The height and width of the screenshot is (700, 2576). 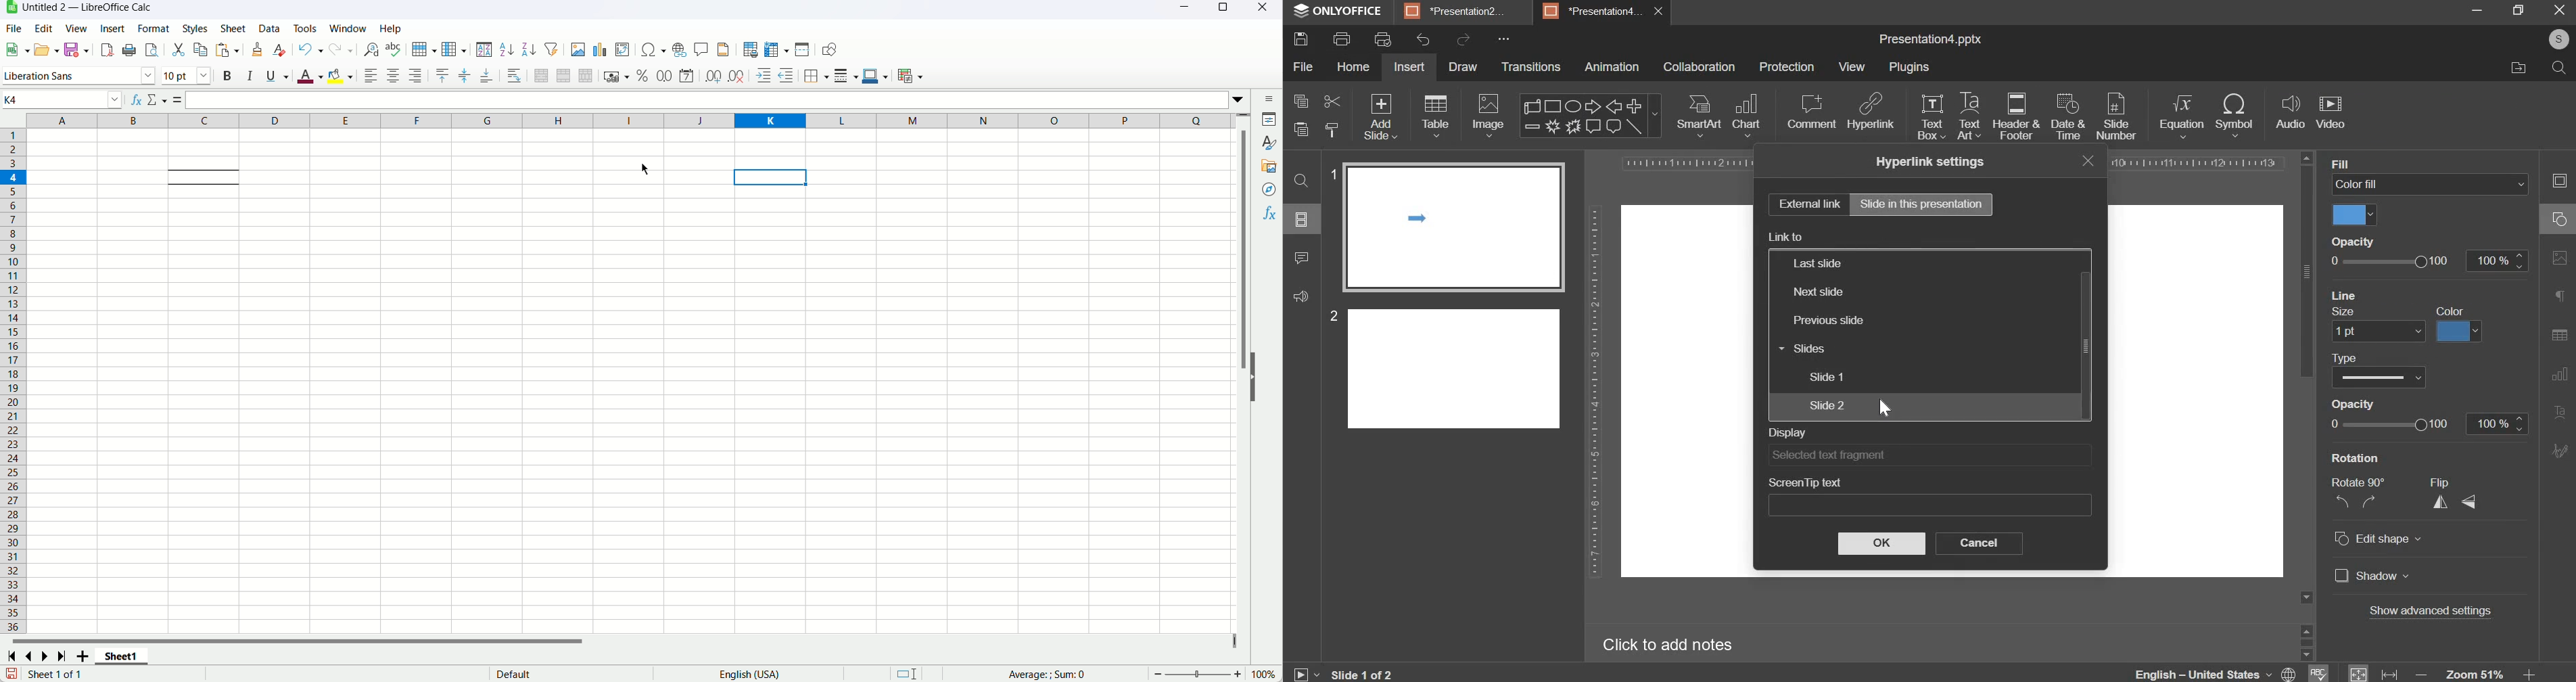 What do you see at coordinates (2331, 111) in the screenshot?
I see `video` at bounding box center [2331, 111].